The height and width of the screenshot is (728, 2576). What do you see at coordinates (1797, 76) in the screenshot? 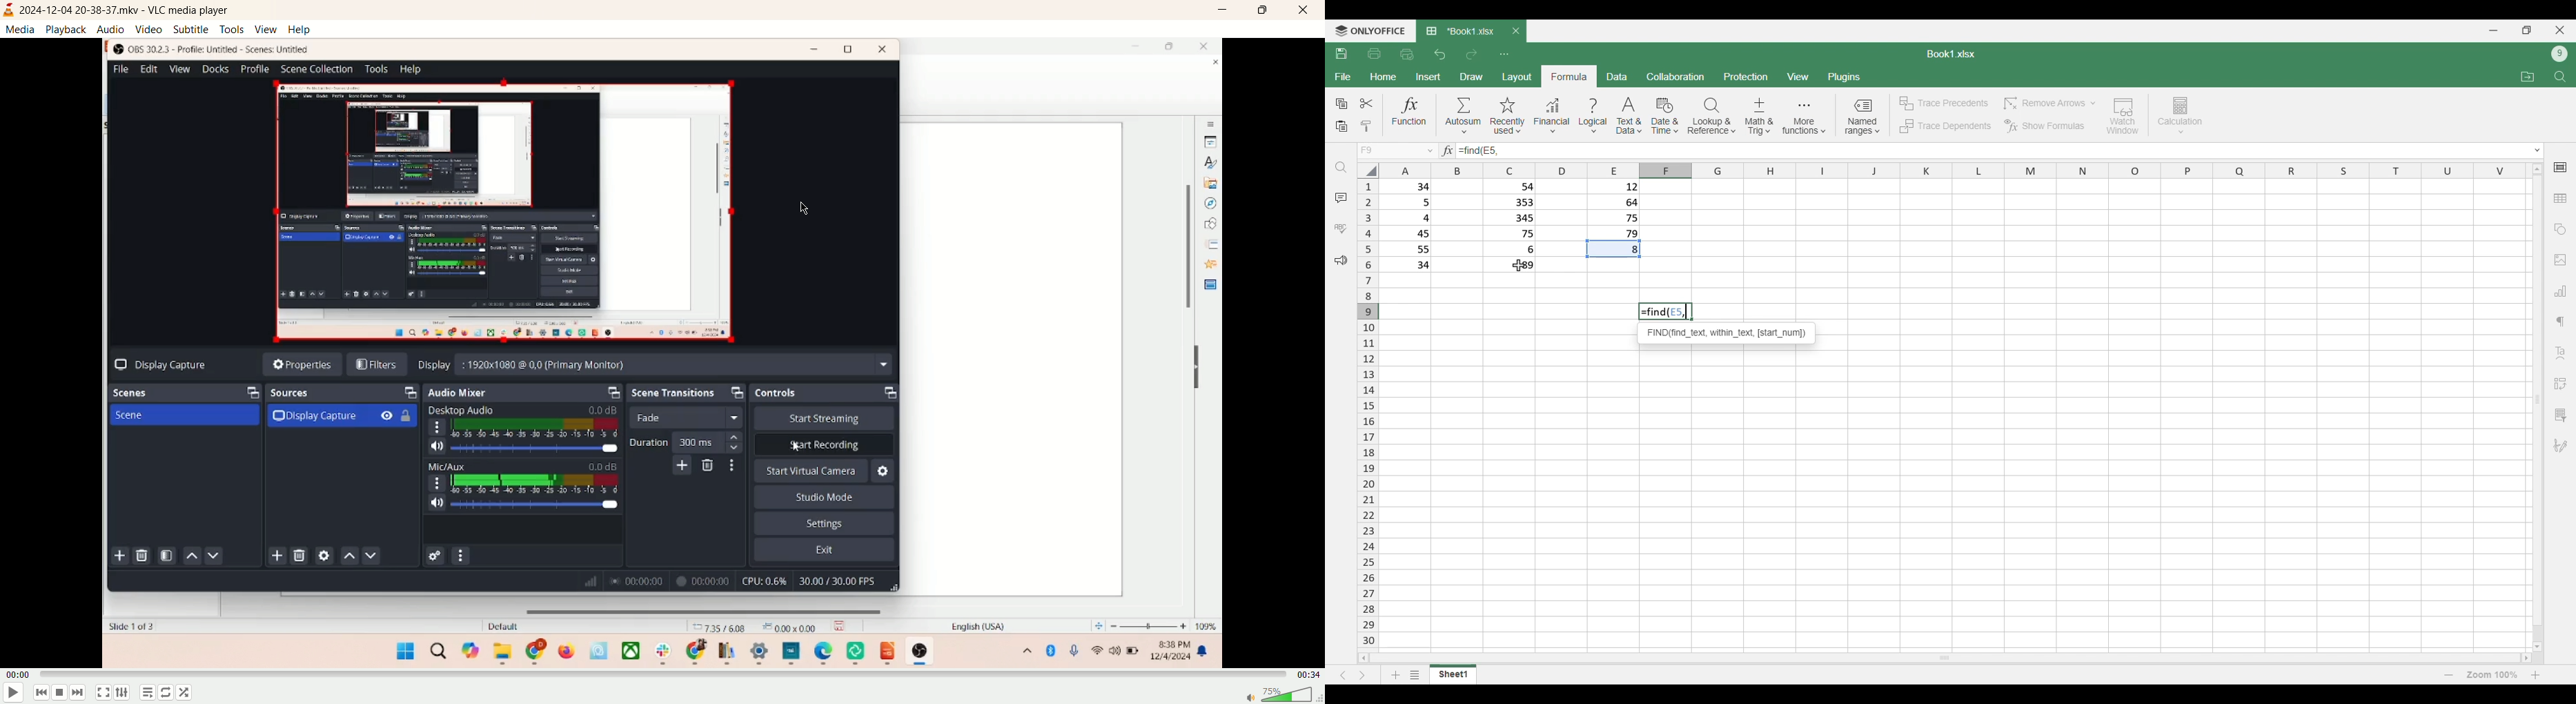
I see `View menu` at bounding box center [1797, 76].